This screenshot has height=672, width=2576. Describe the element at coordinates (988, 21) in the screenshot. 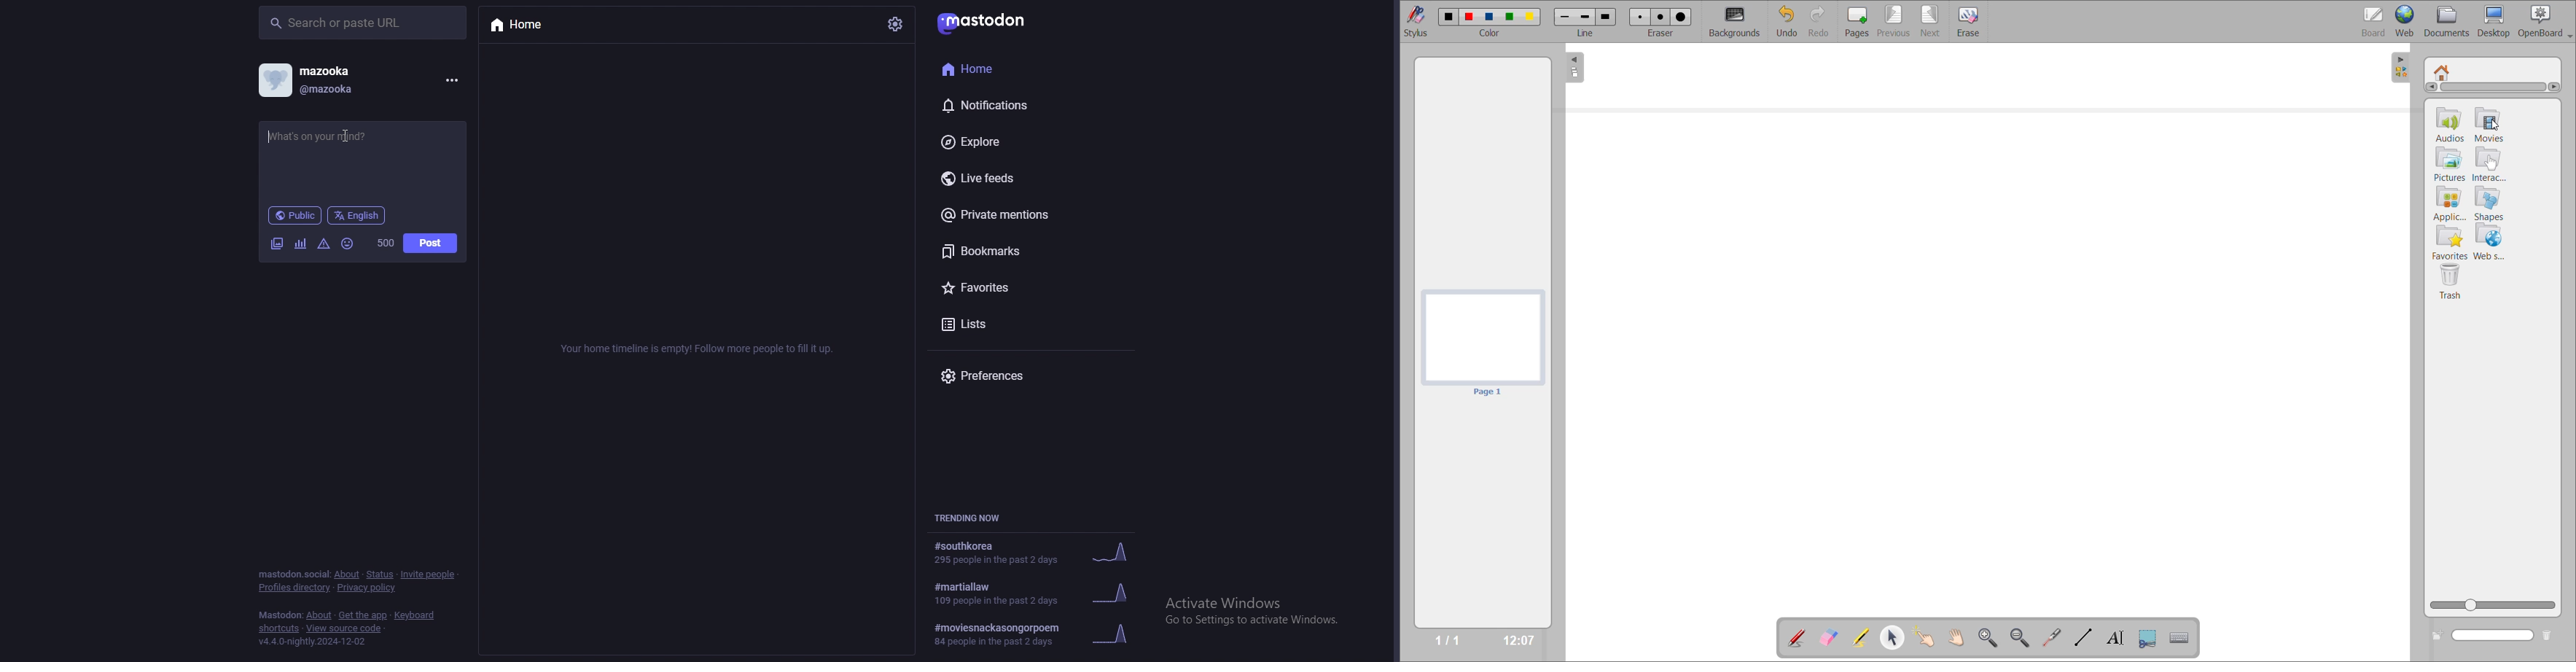

I see `mastodon` at that location.